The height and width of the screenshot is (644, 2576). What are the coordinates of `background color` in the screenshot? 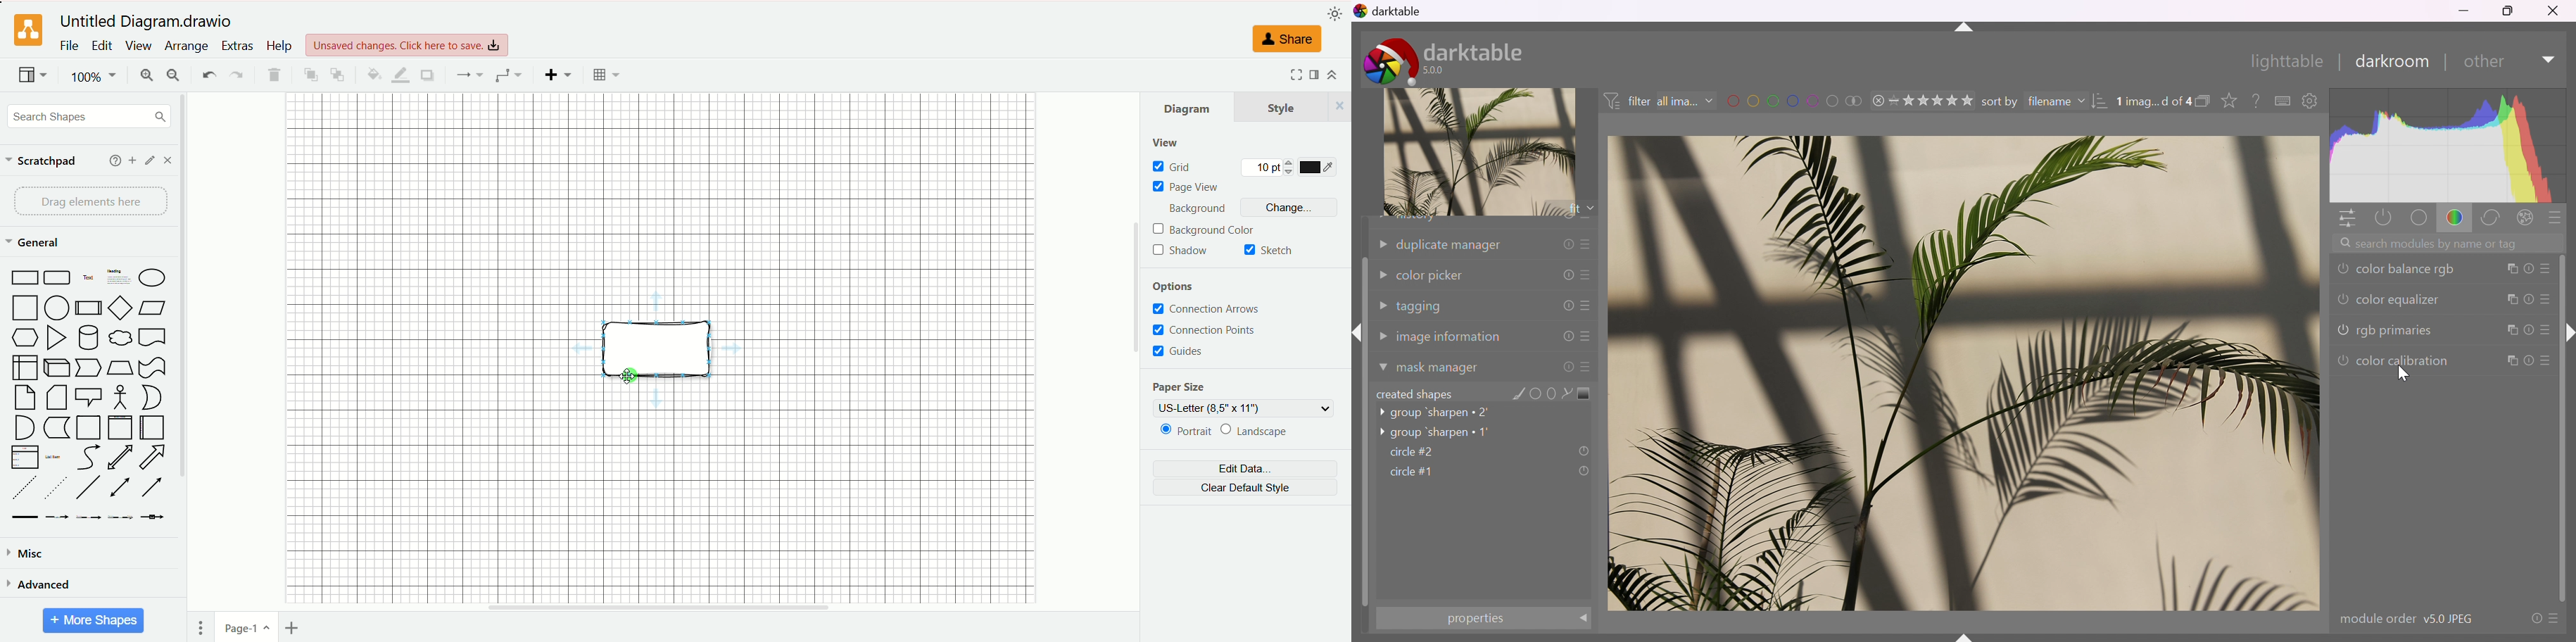 It's located at (1206, 229).